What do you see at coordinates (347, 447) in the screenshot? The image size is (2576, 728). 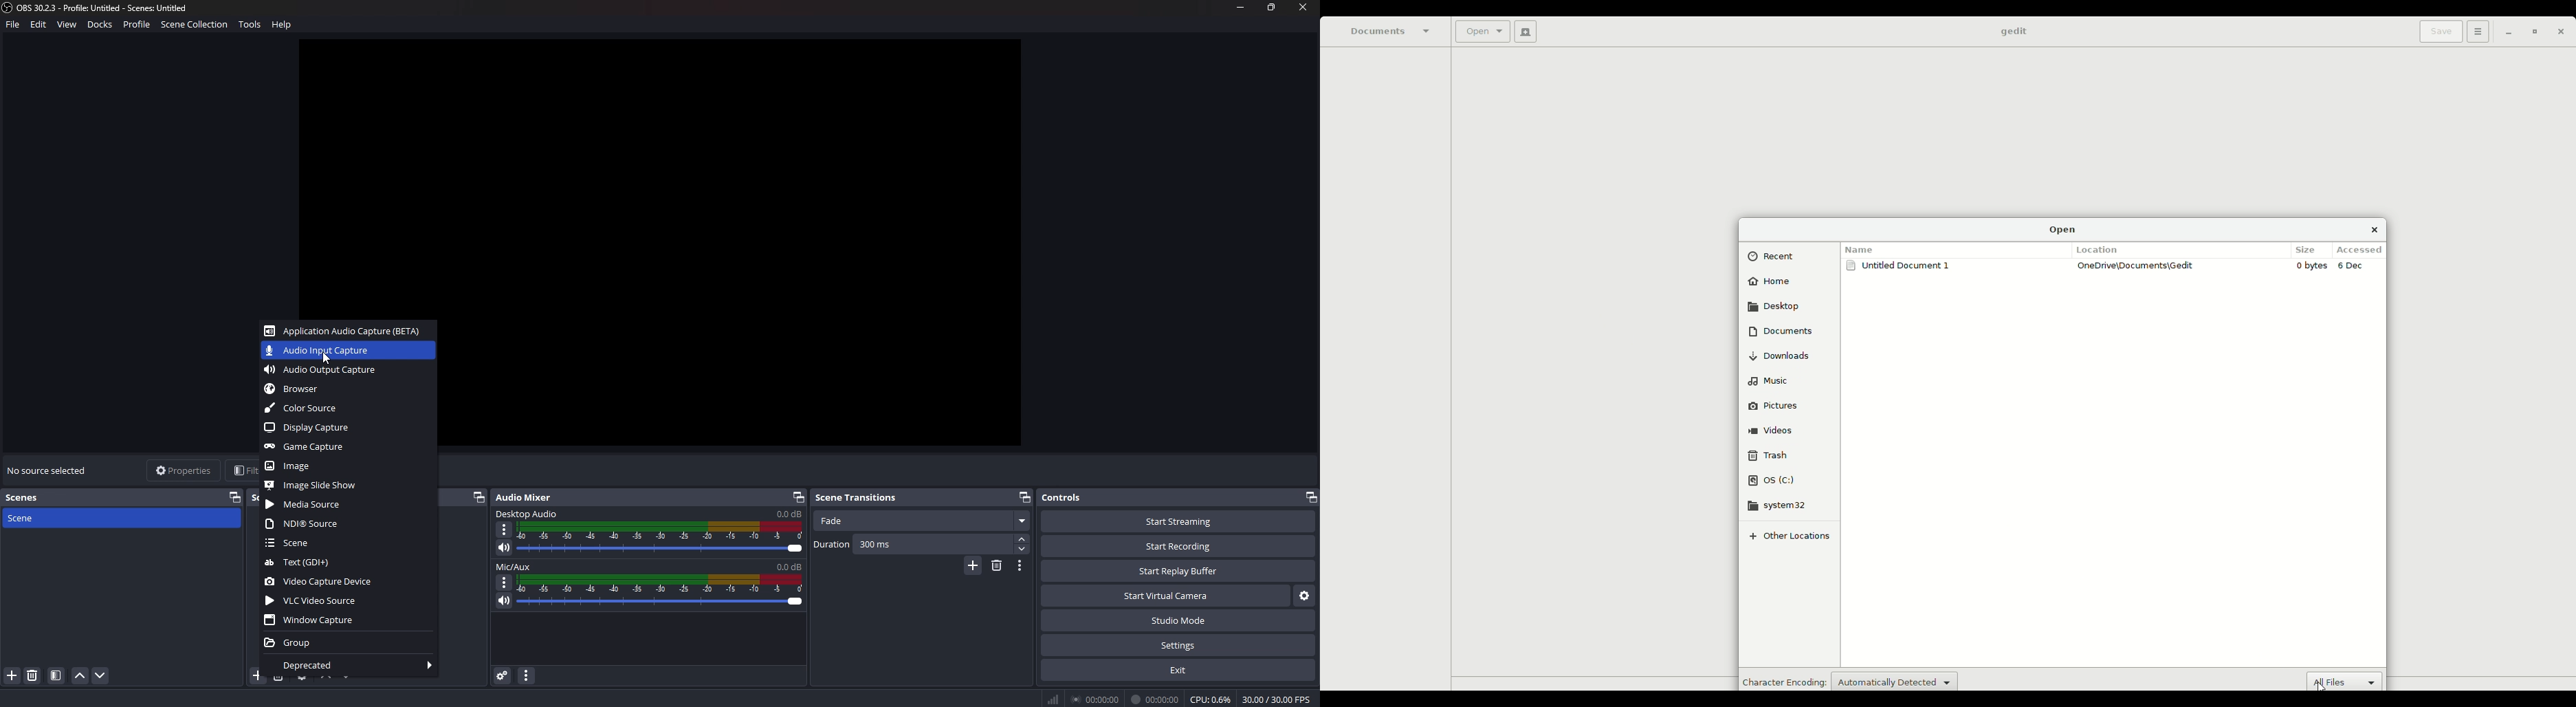 I see `game capture` at bounding box center [347, 447].